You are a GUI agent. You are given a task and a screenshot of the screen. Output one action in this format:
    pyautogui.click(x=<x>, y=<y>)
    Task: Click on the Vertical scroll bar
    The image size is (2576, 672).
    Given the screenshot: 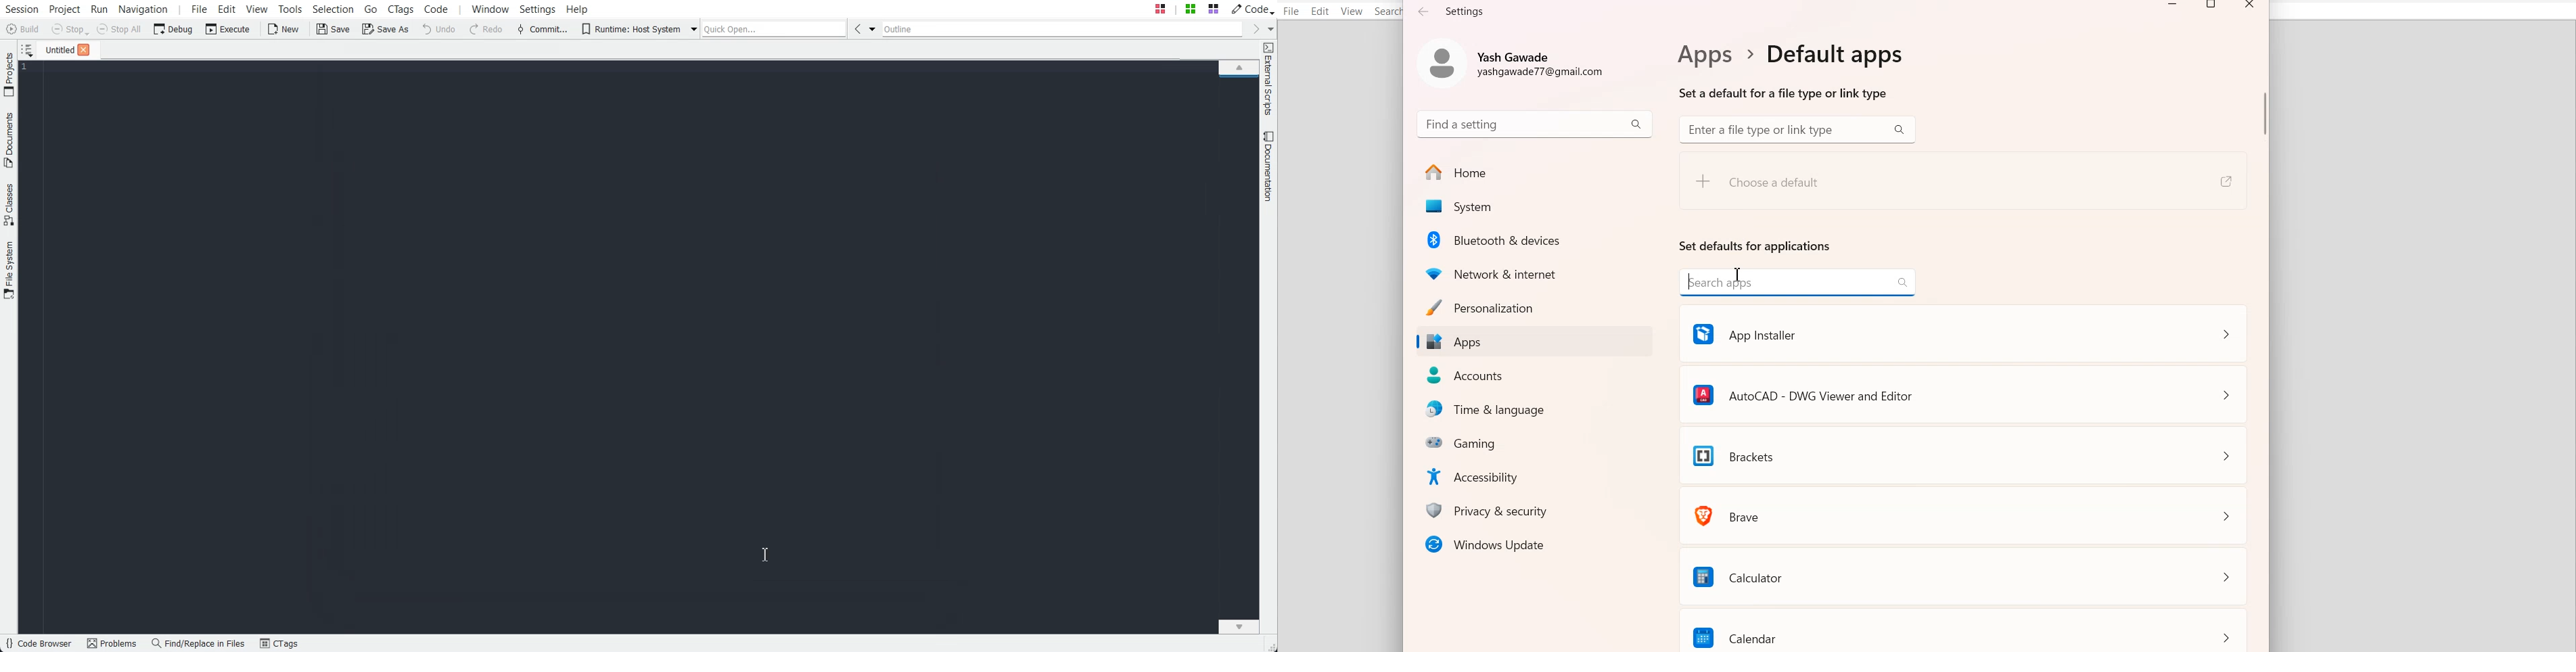 What is the action you would take?
    pyautogui.click(x=2264, y=335)
    